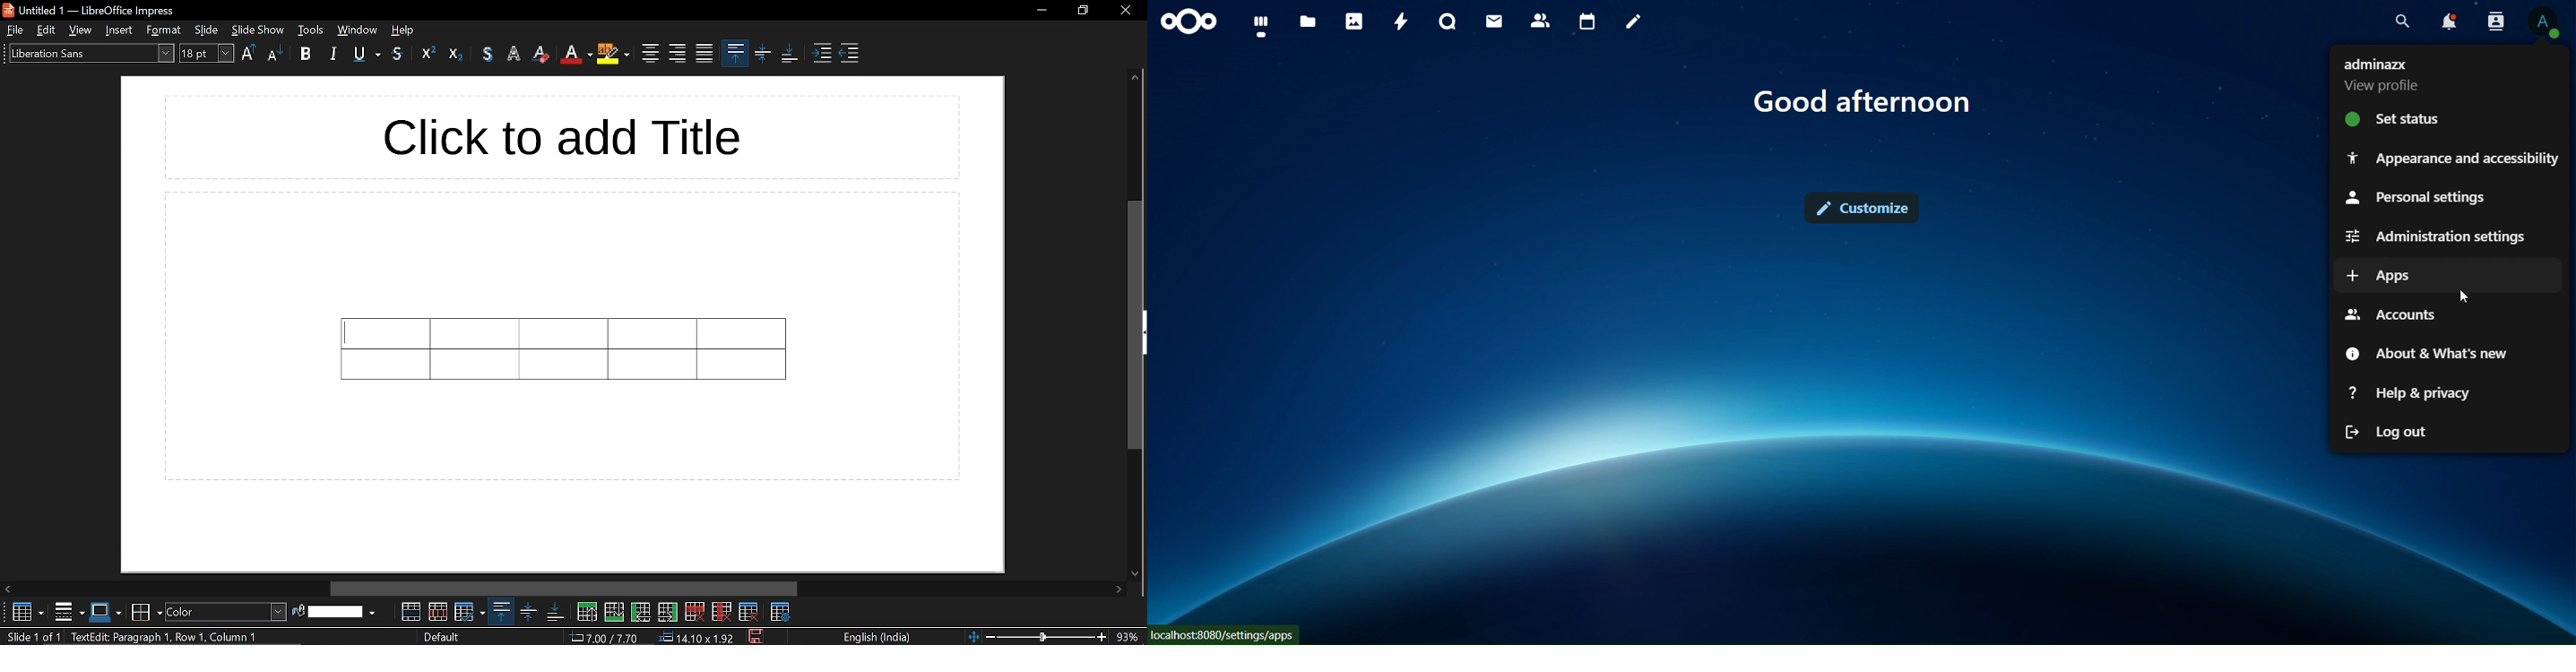 The height and width of the screenshot is (672, 2576). What do you see at coordinates (586, 611) in the screenshot?
I see `insert row above` at bounding box center [586, 611].